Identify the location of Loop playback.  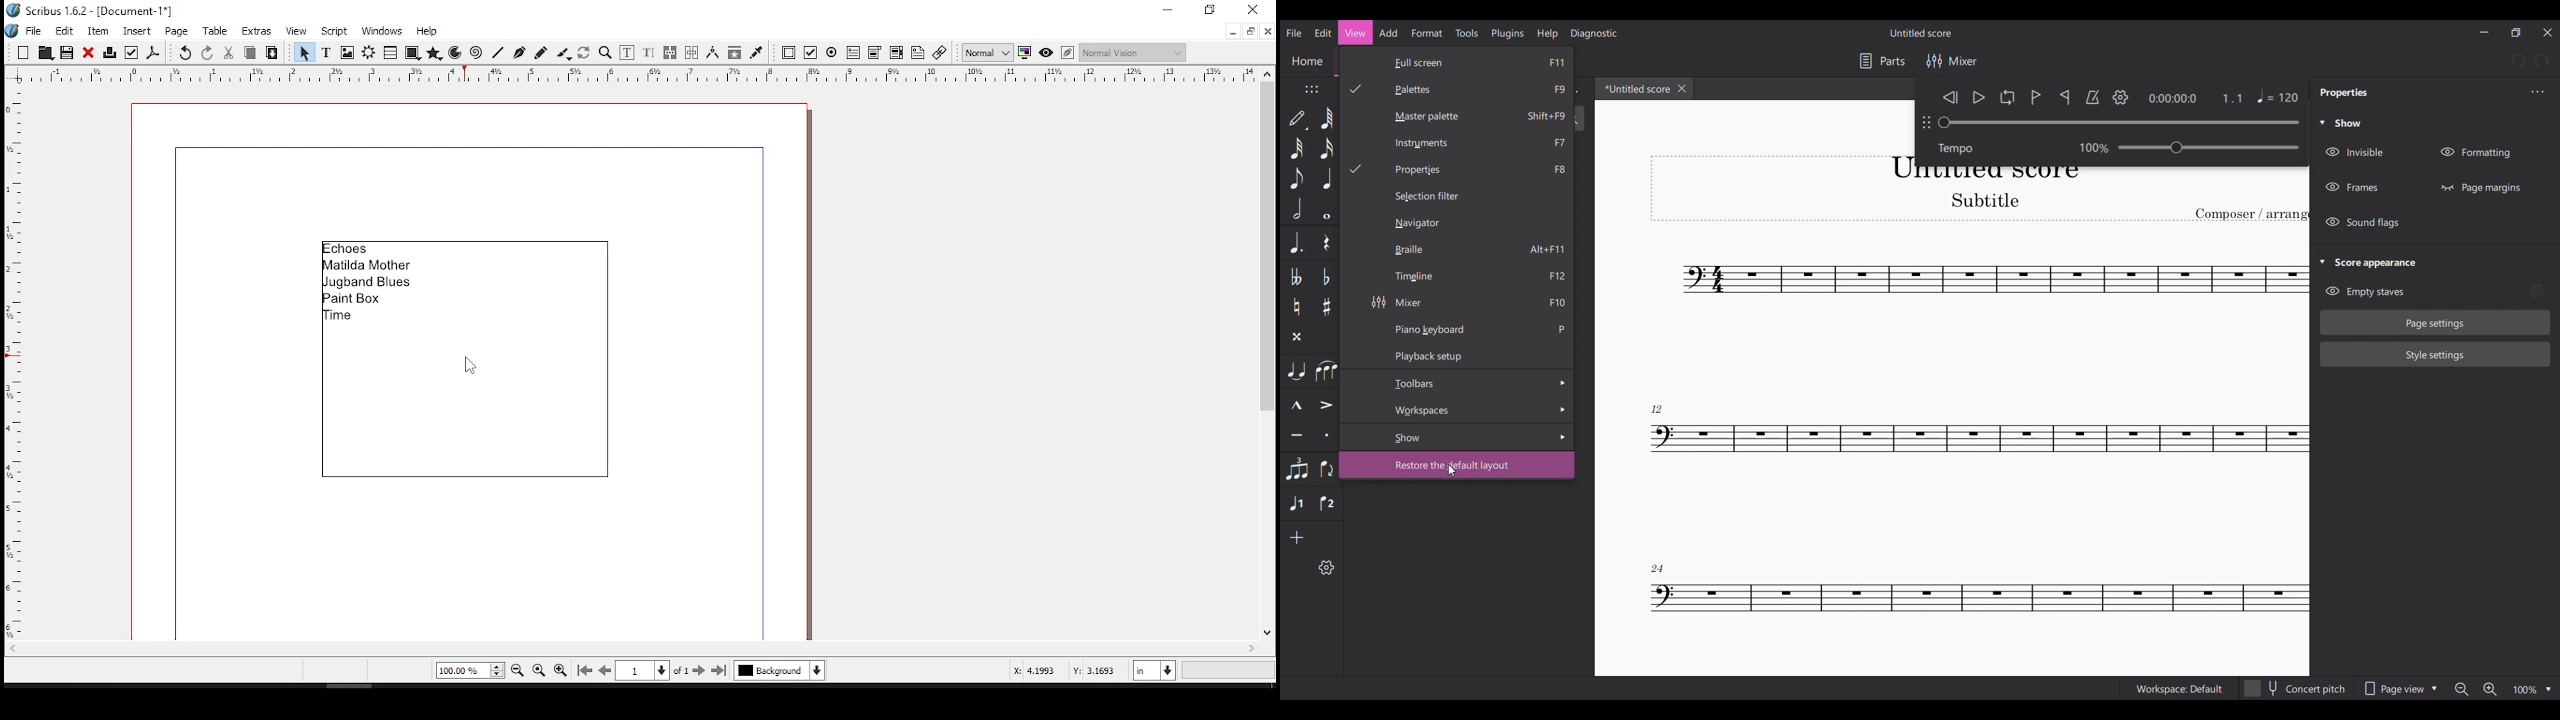
(2007, 97).